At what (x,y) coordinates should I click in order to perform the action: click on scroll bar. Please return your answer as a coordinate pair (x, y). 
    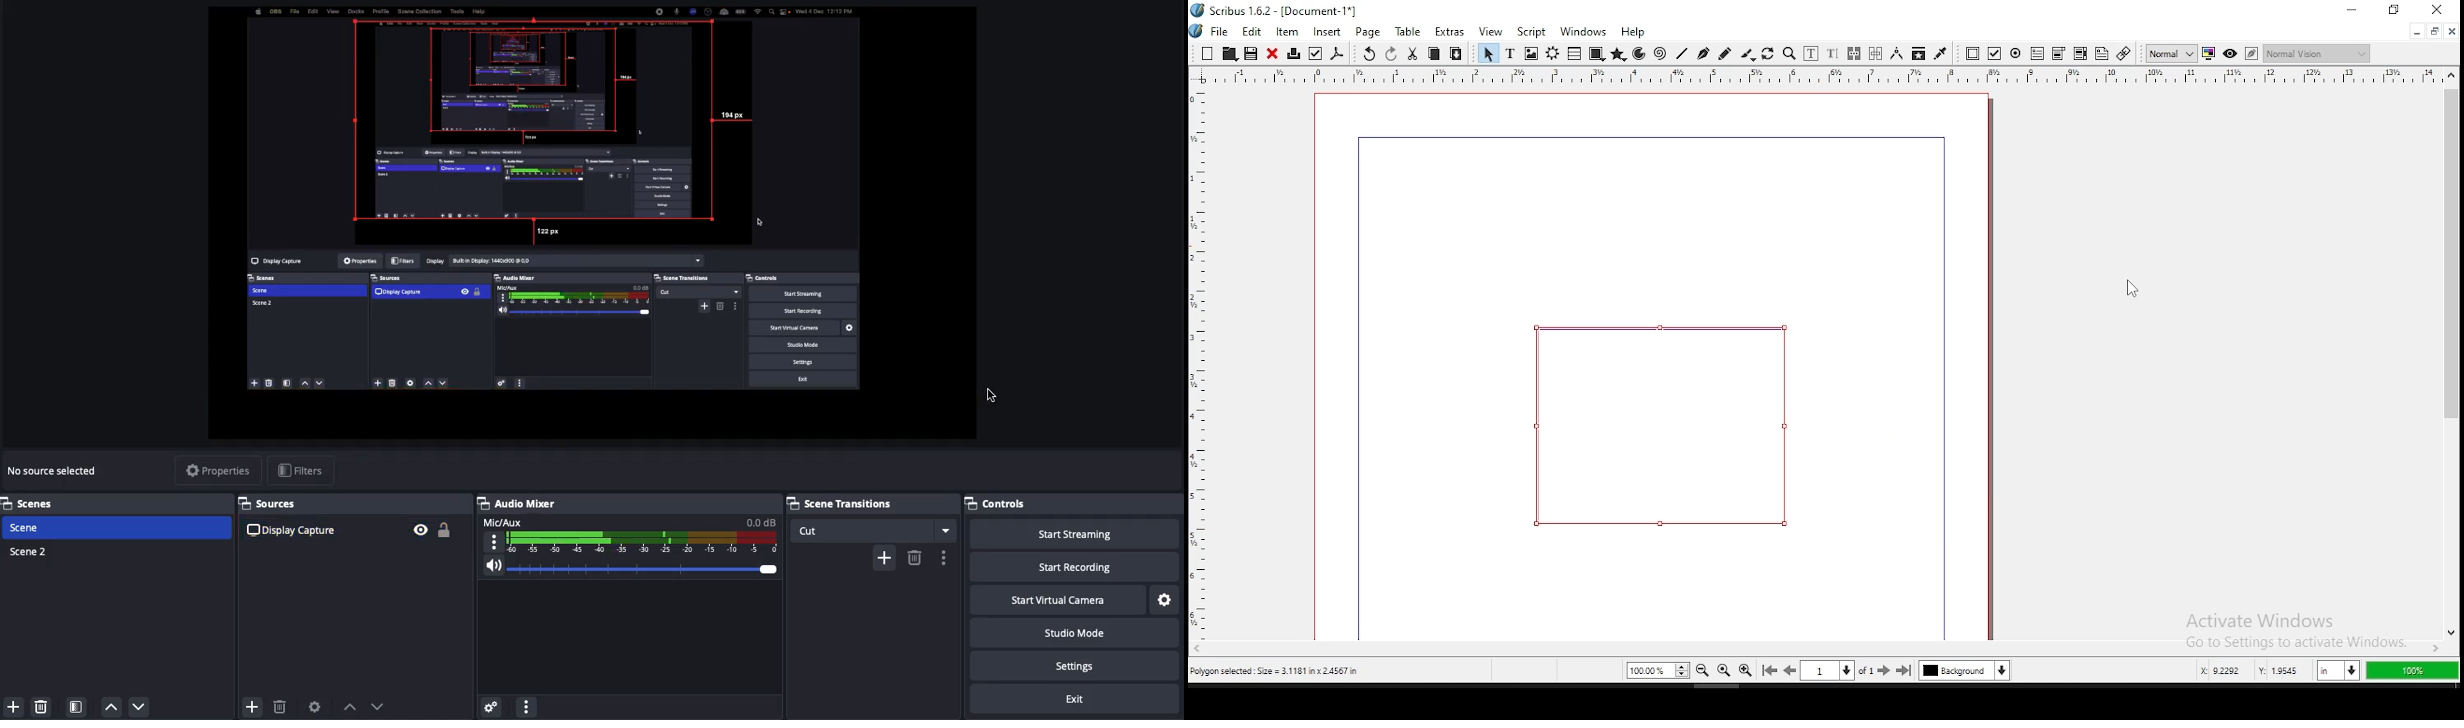
    Looking at the image, I should click on (2450, 354).